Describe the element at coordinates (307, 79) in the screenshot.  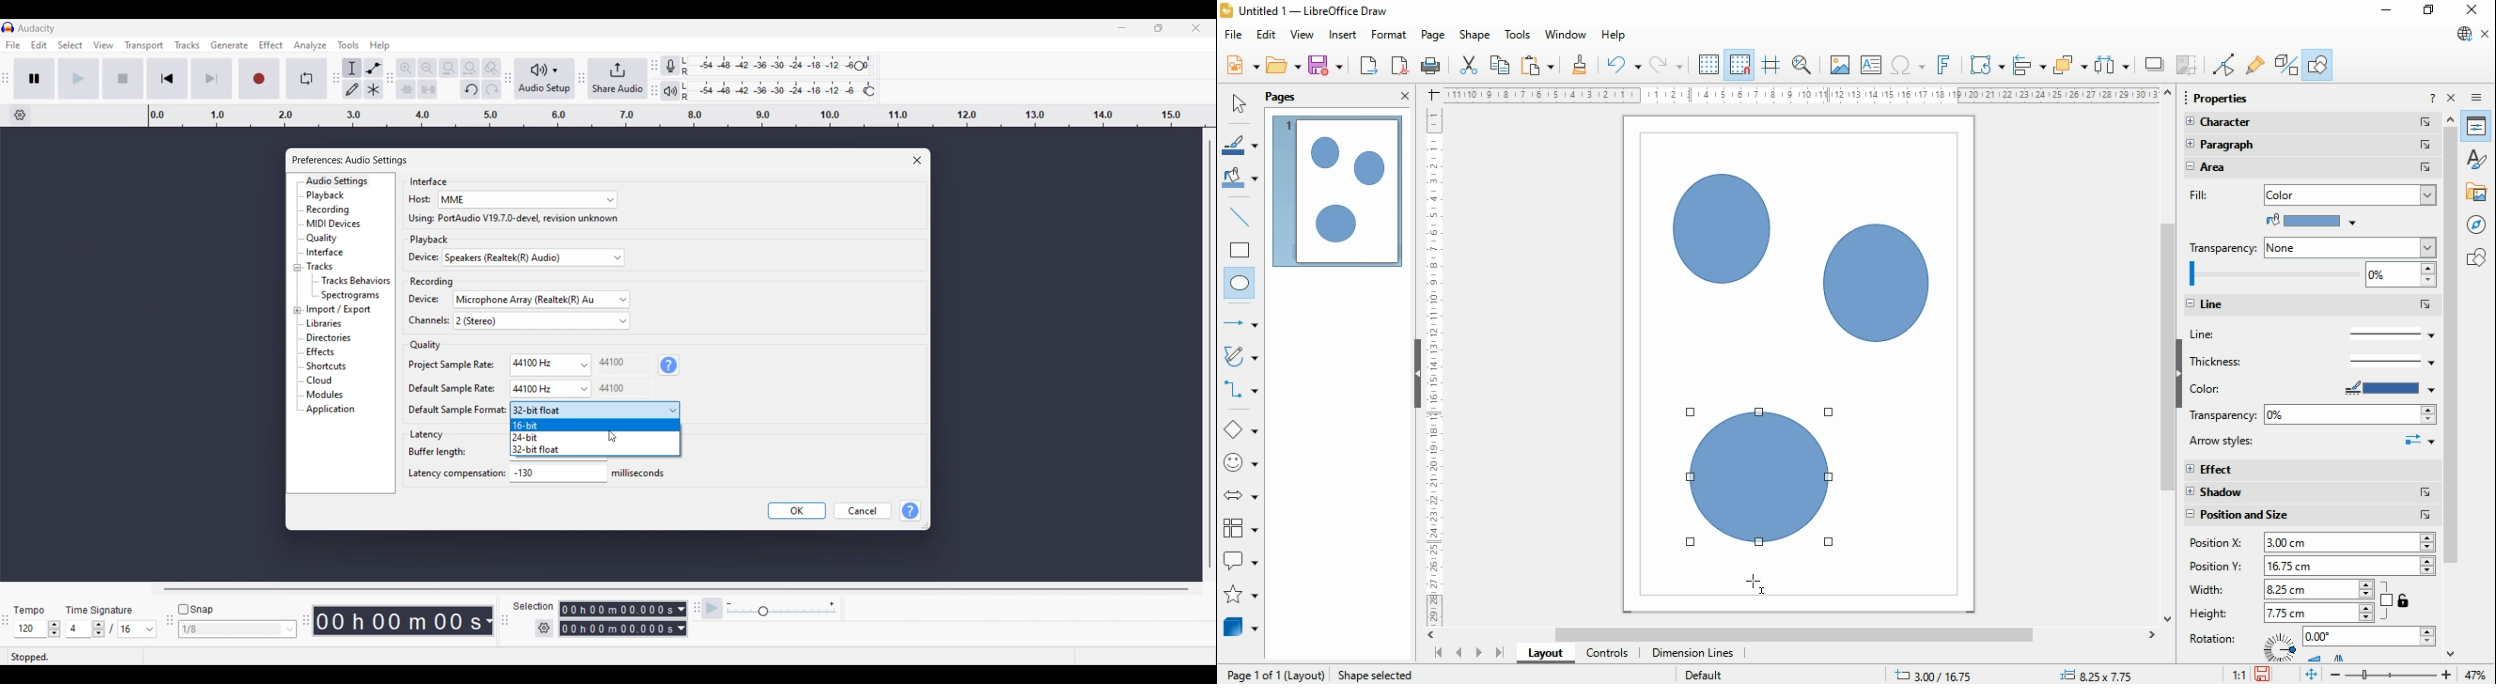
I see `Enable looping` at that location.